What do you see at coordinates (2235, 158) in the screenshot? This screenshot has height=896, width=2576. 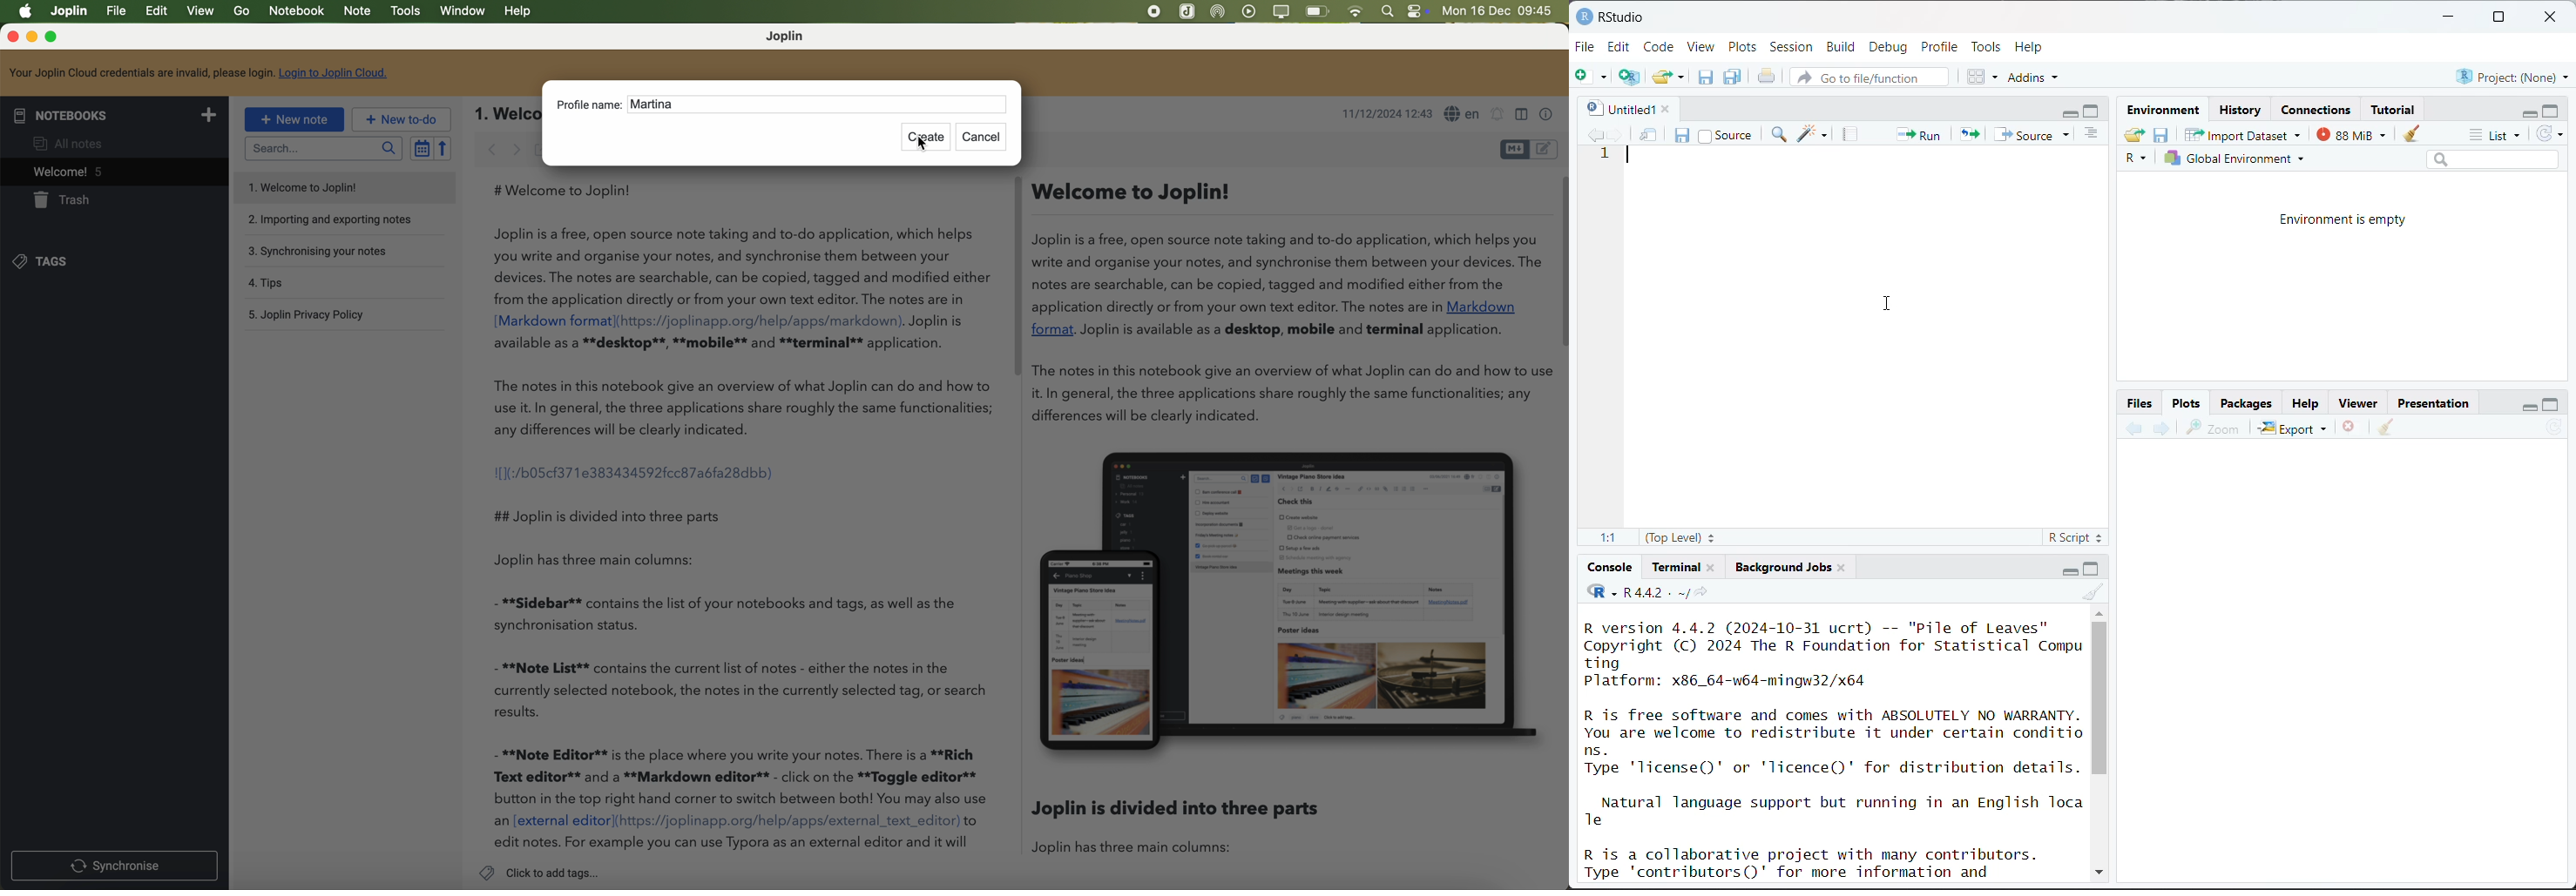 I see `Global environment` at bounding box center [2235, 158].